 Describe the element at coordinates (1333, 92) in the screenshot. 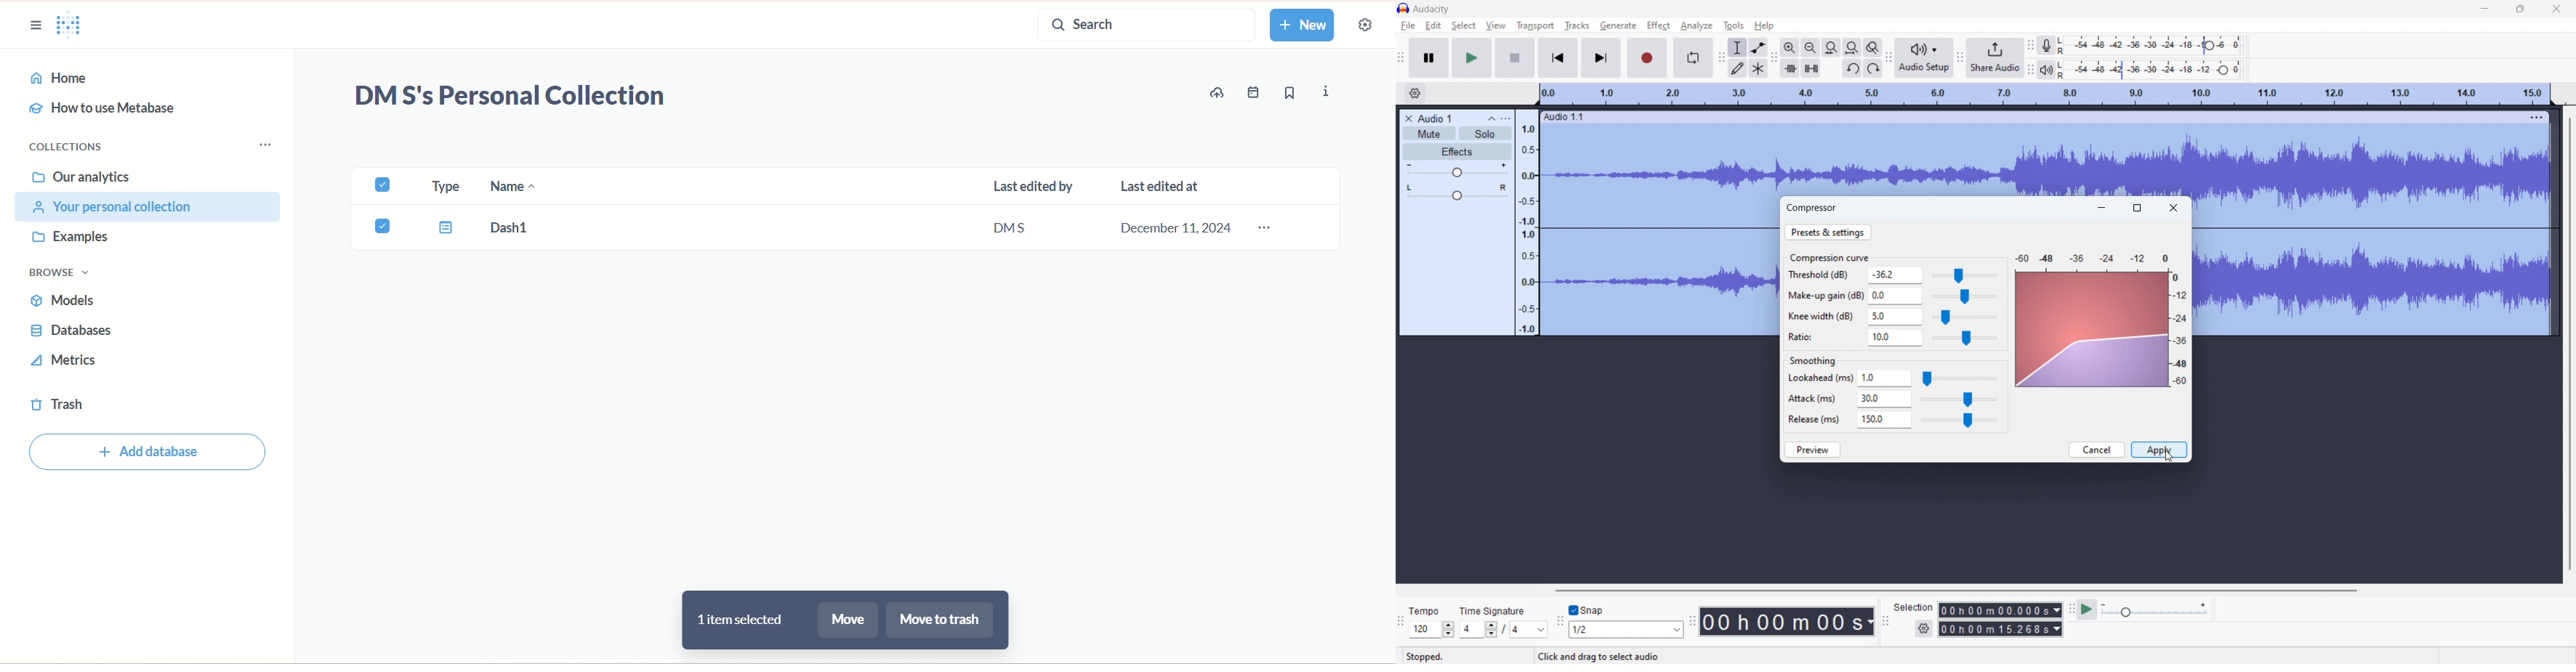

I see `info` at that location.